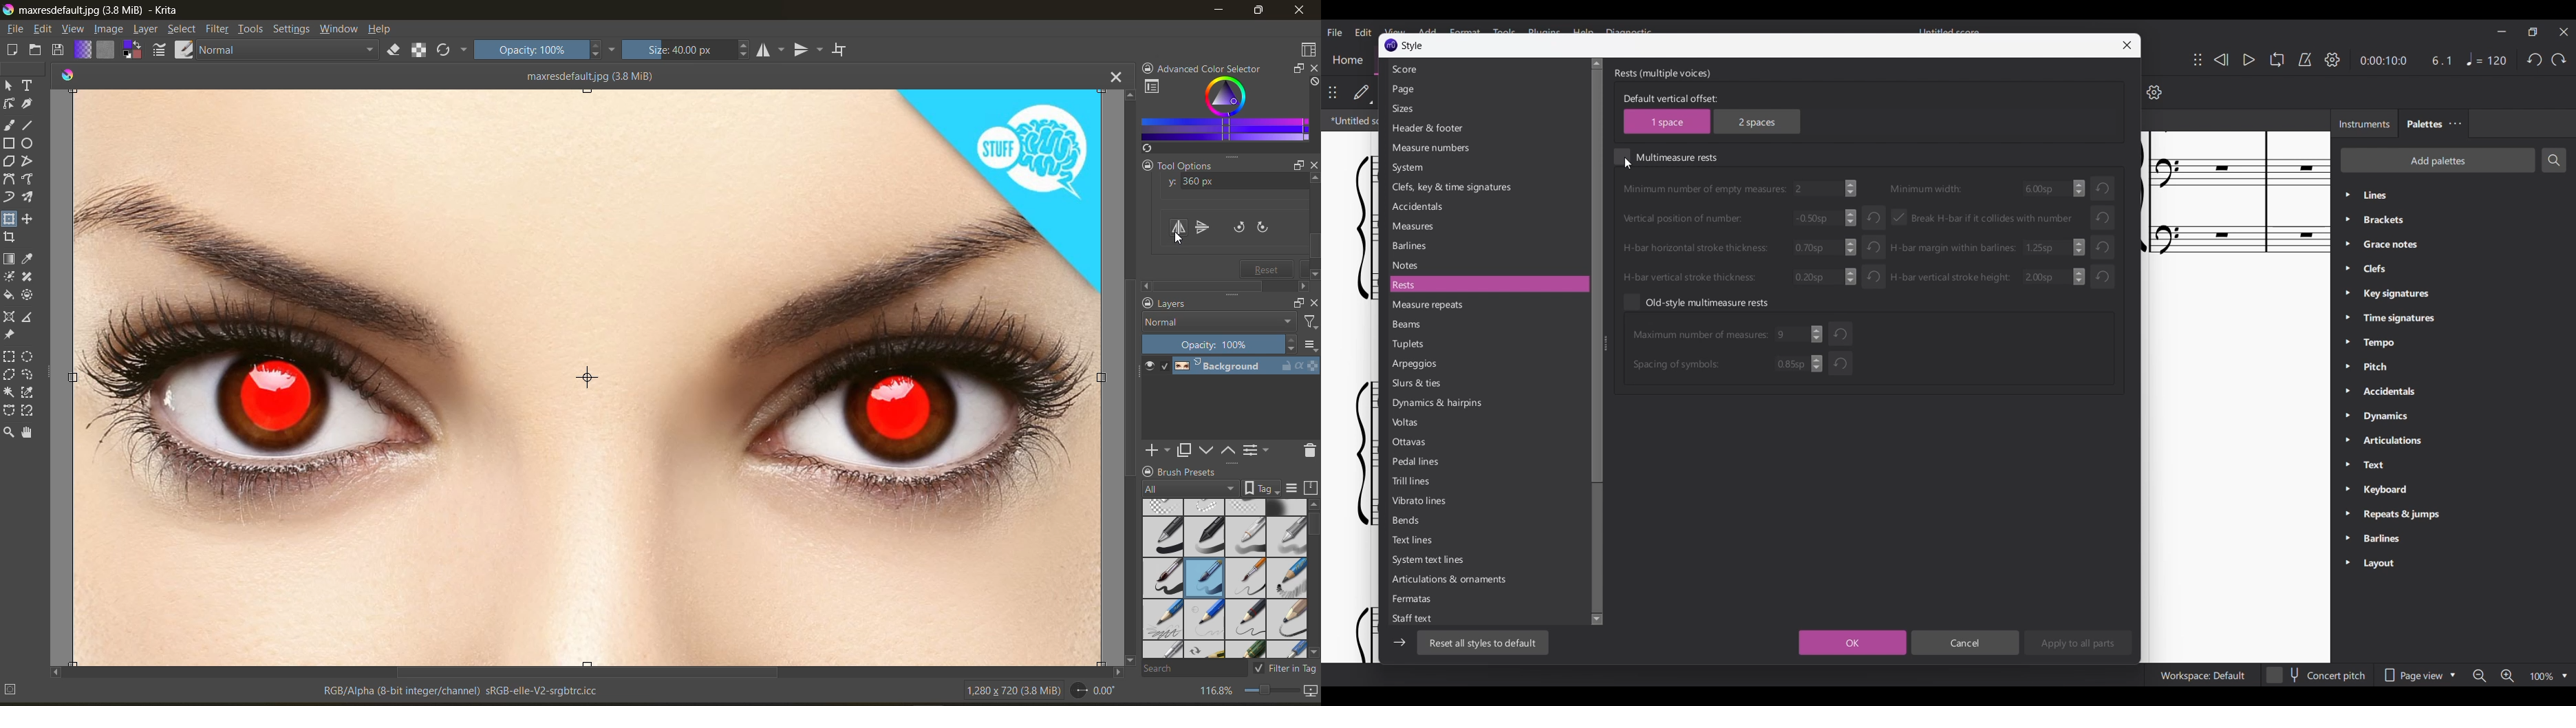 The width and height of the screenshot is (2576, 728). I want to click on tool, so click(28, 434).